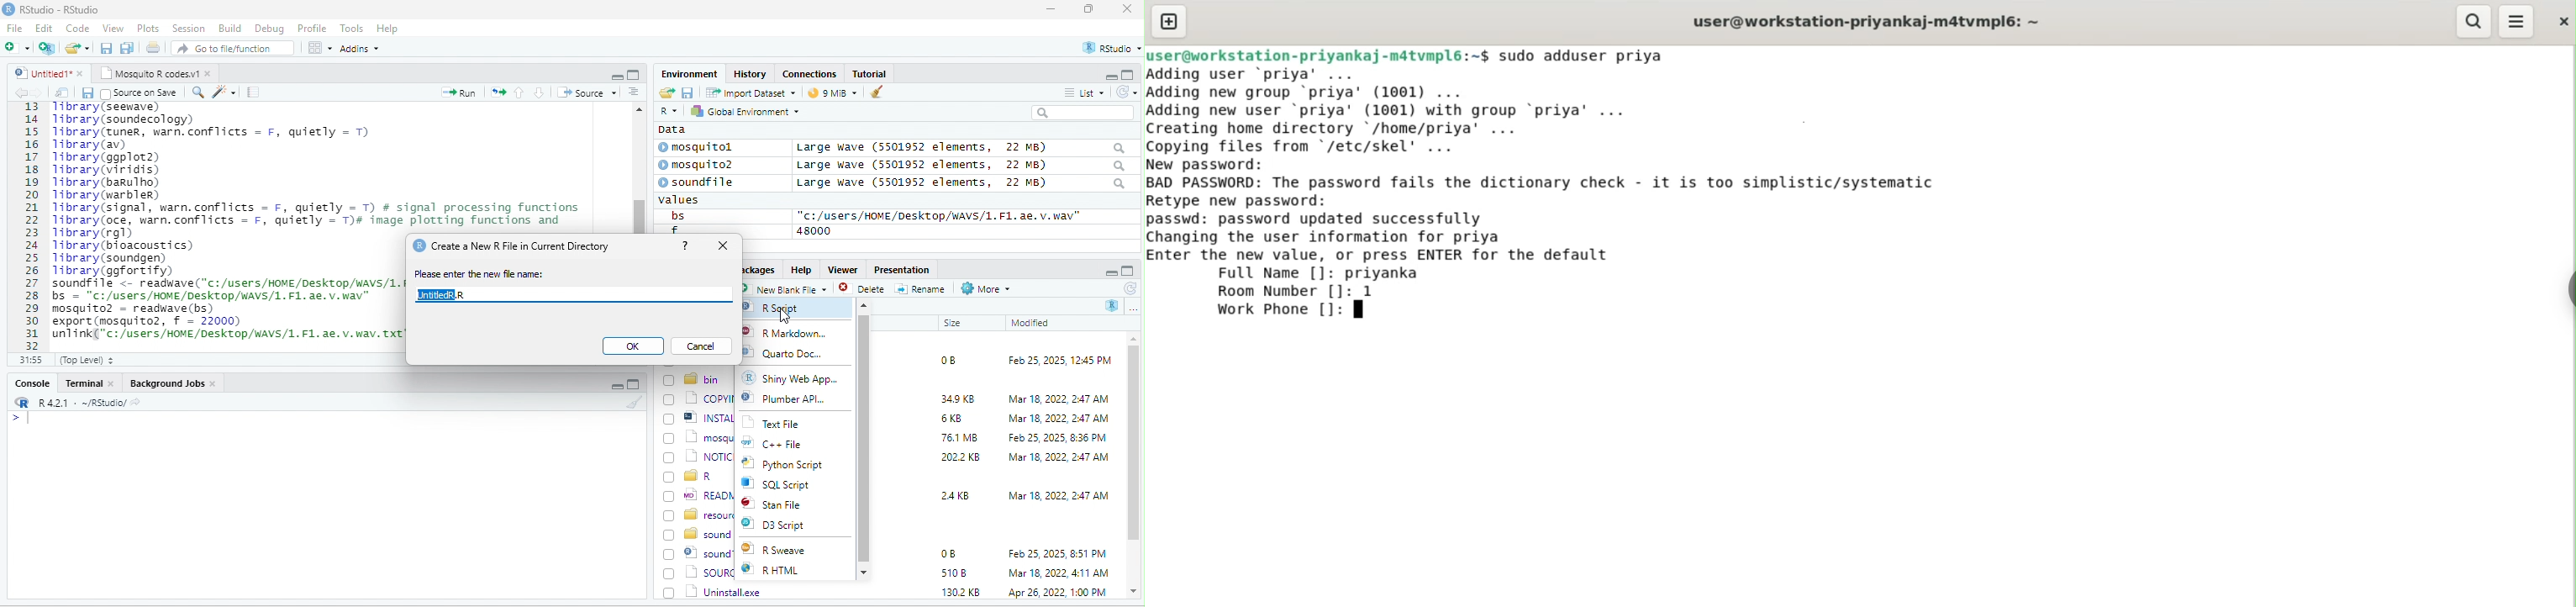  What do you see at coordinates (614, 387) in the screenshot?
I see `minimize` at bounding box center [614, 387].